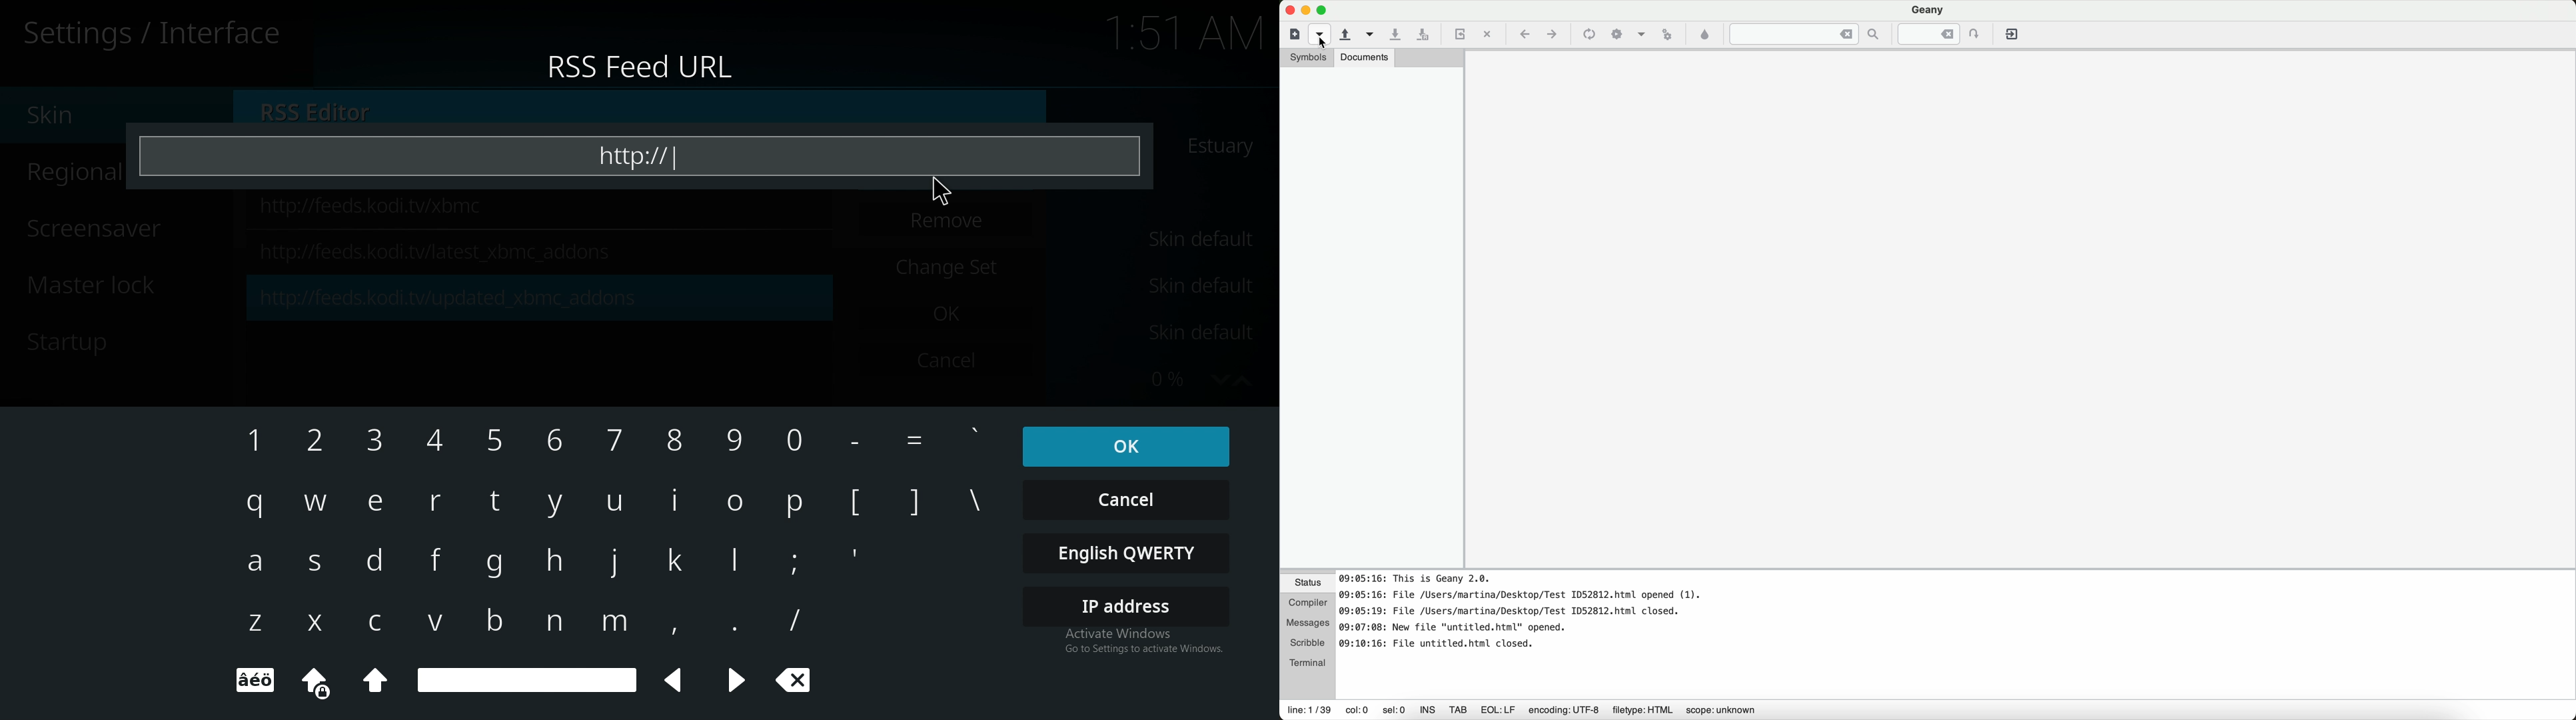 Image resolution: width=2576 pixels, height=728 pixels. I want to click on \, so click(975, 500).